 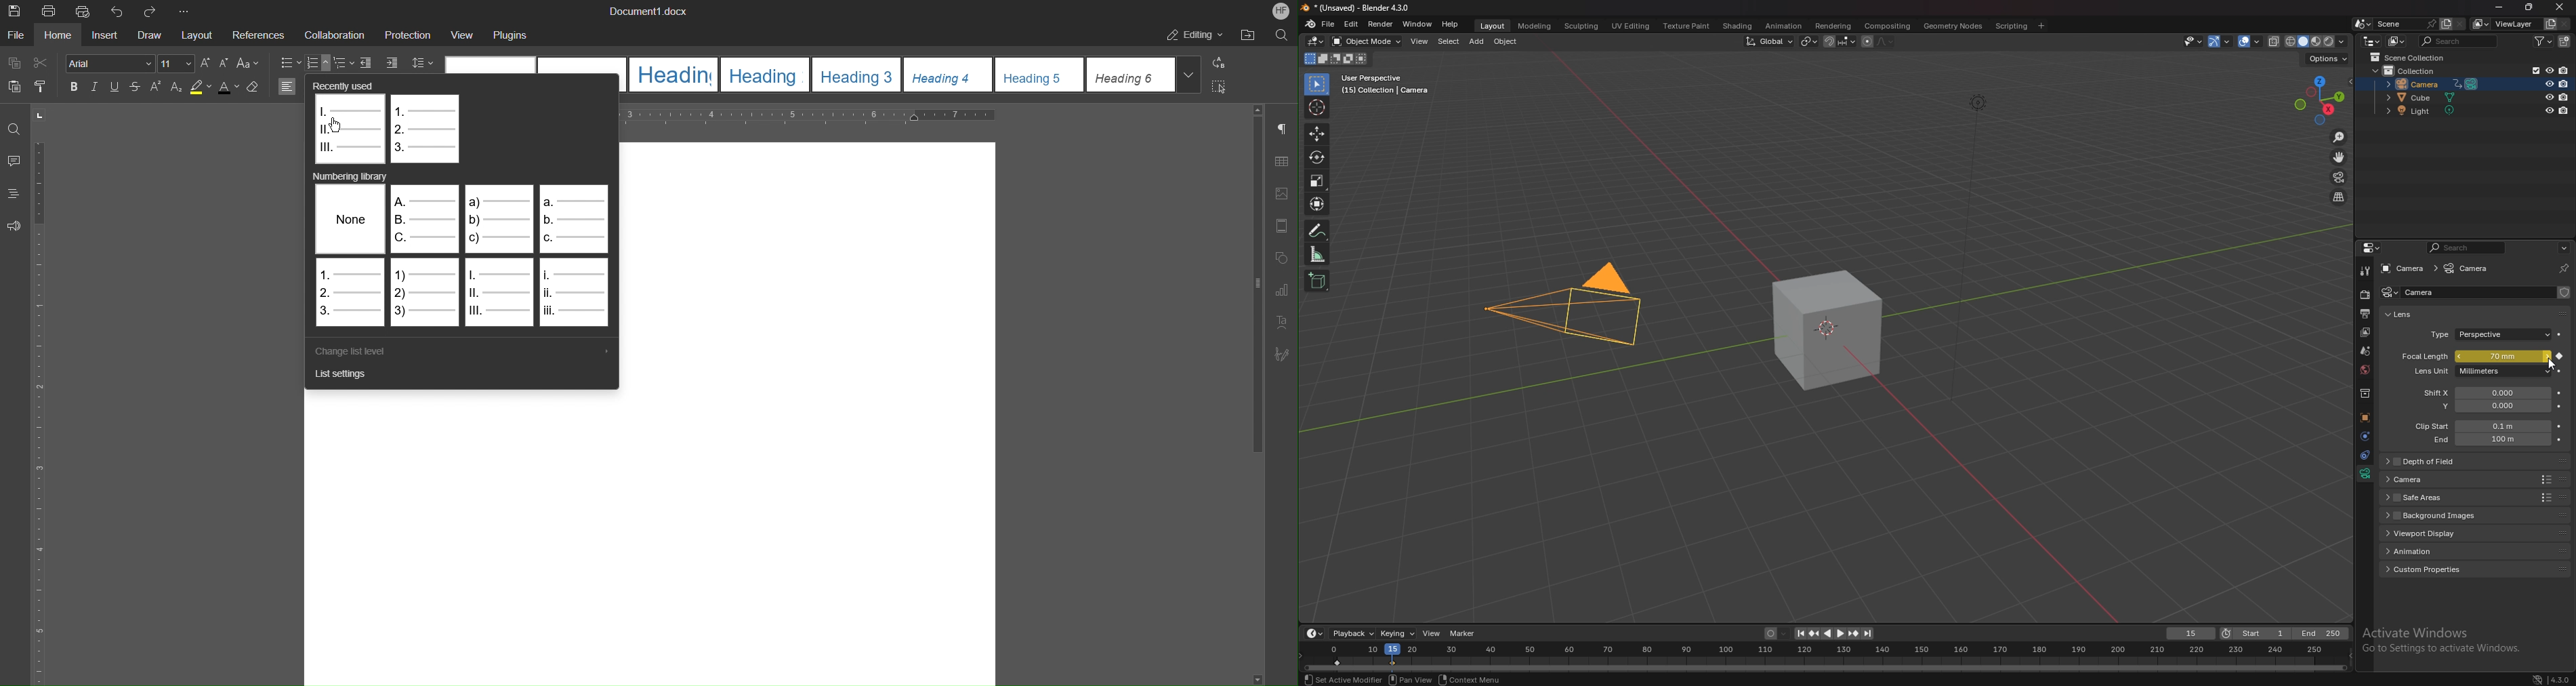 What do you see at coordinates (647, 9) in the screenshot?
I see `Document Title` at bounding box center [647, 9].